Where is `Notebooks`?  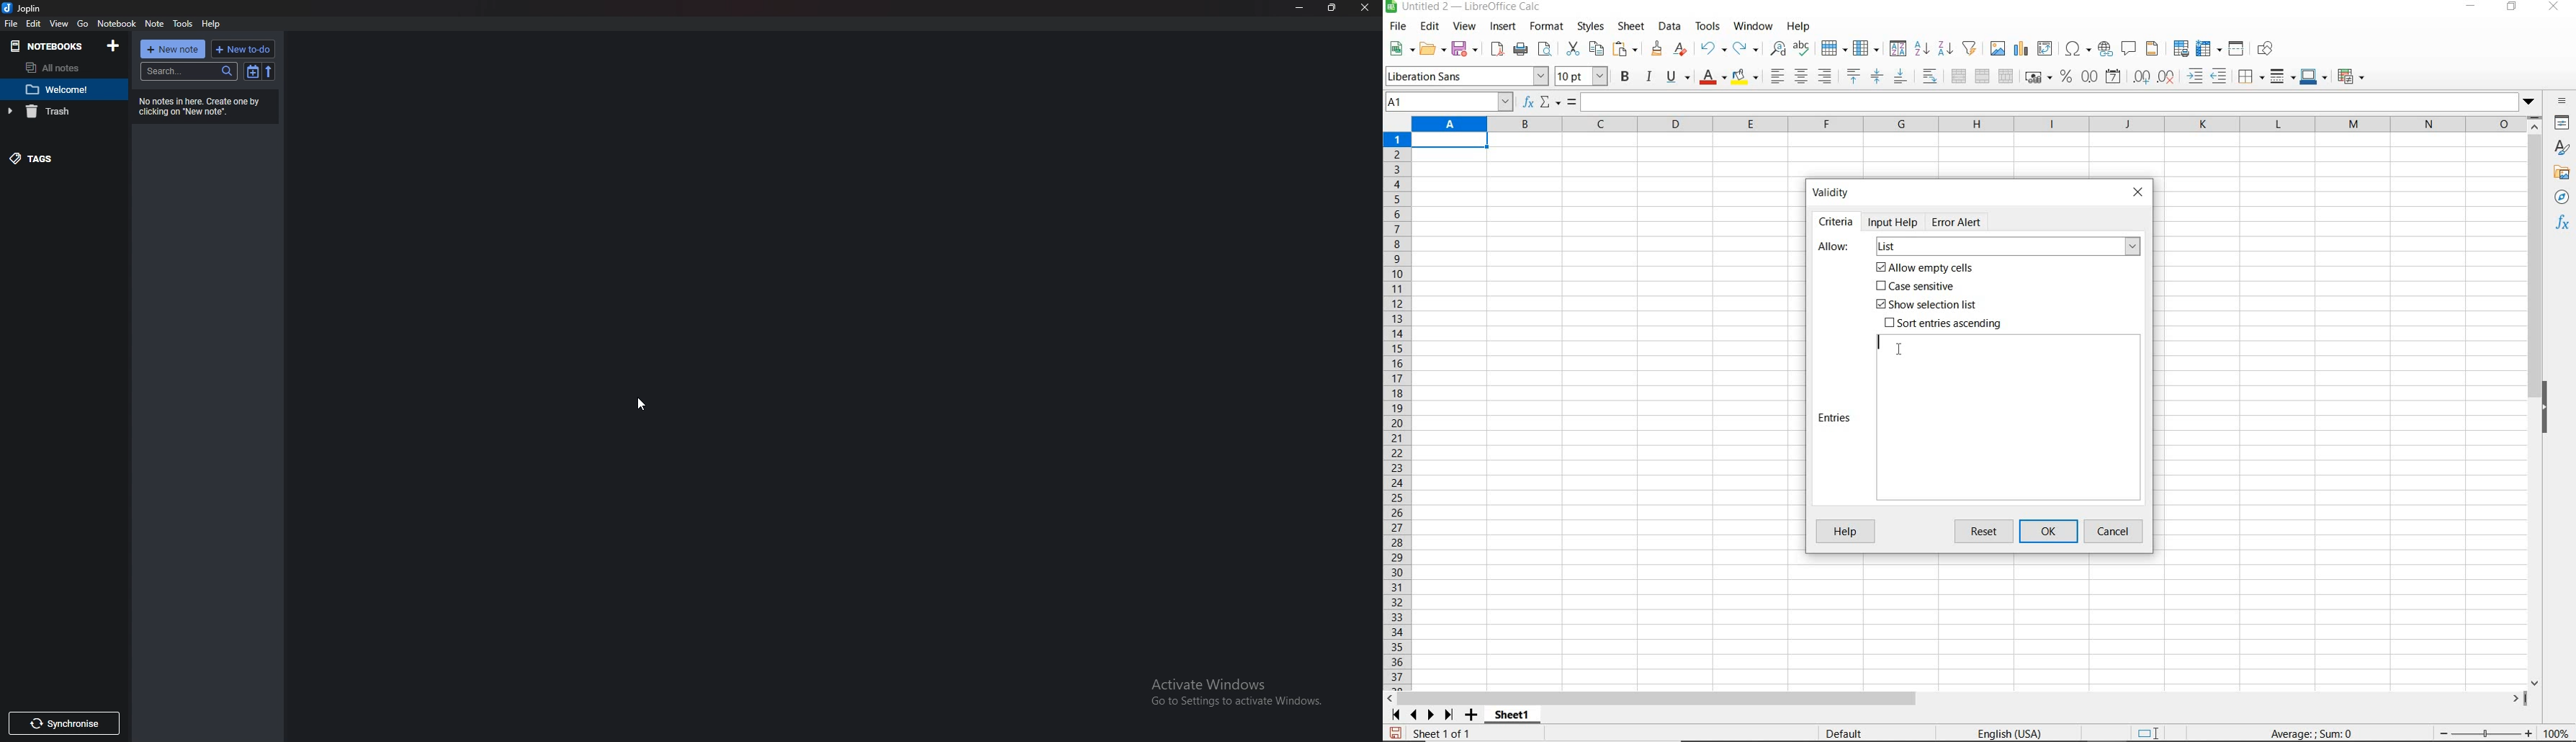
Notebooks is located at coordinates (48, 48).